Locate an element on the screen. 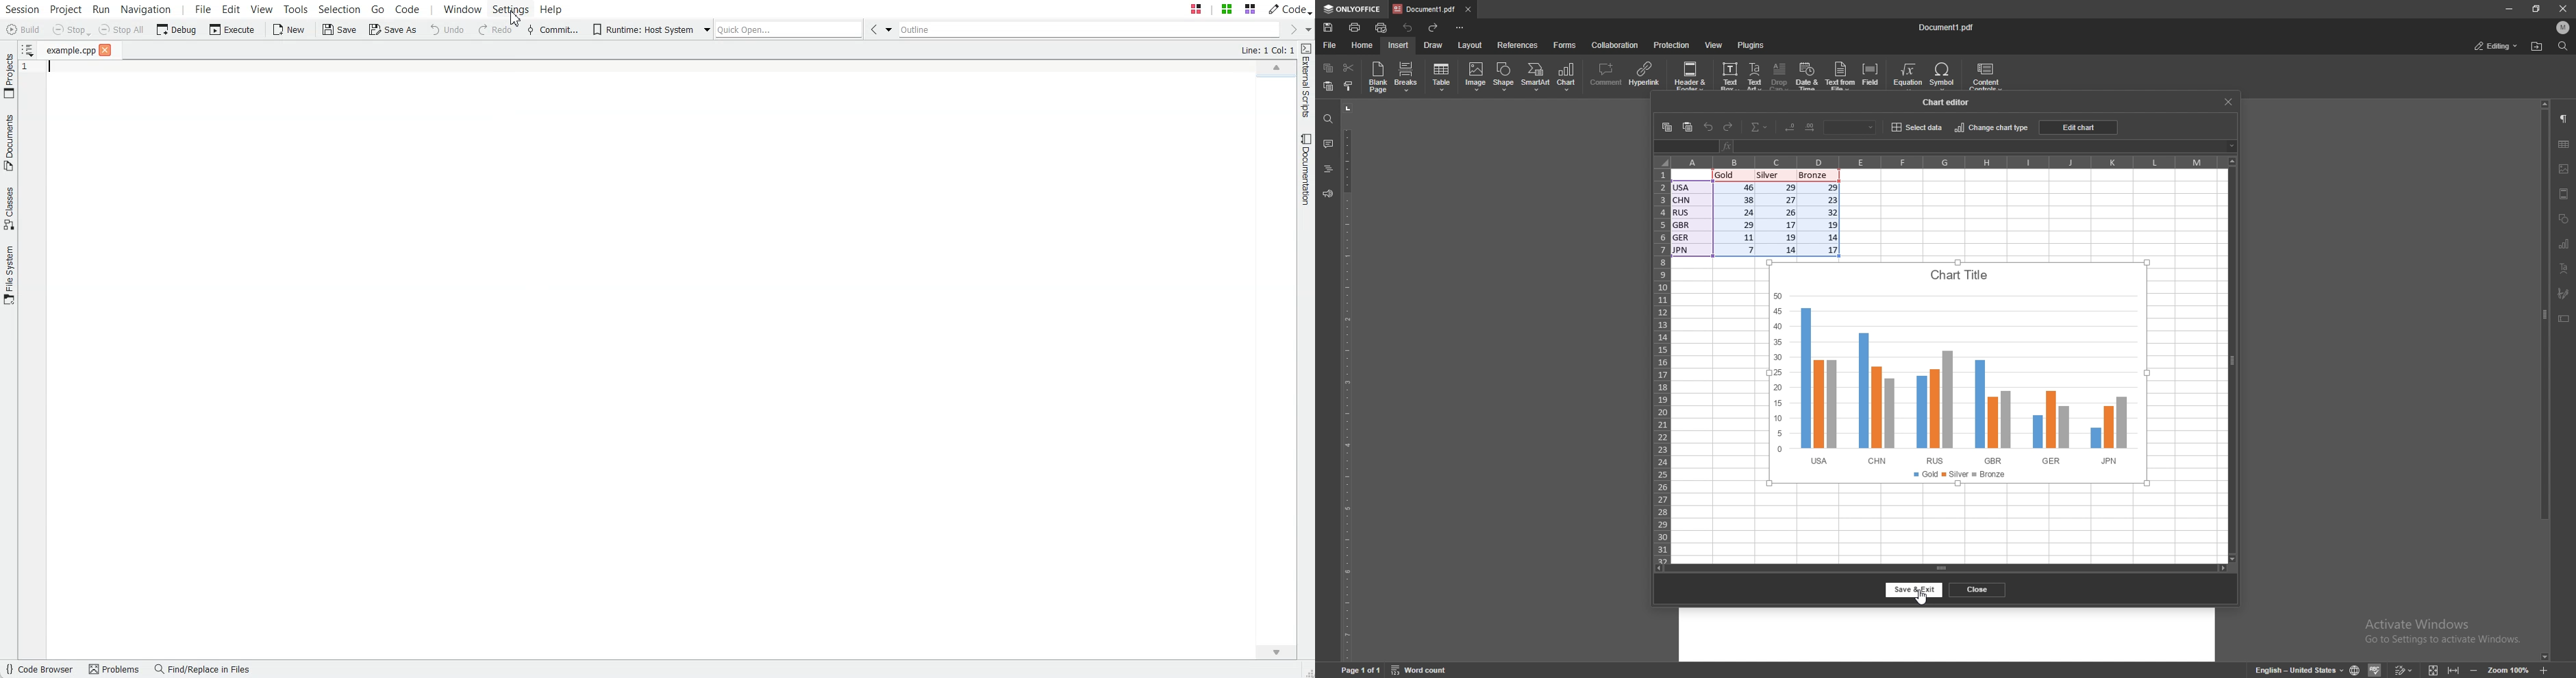  vertical scale is located at coordinates (1345, 382).